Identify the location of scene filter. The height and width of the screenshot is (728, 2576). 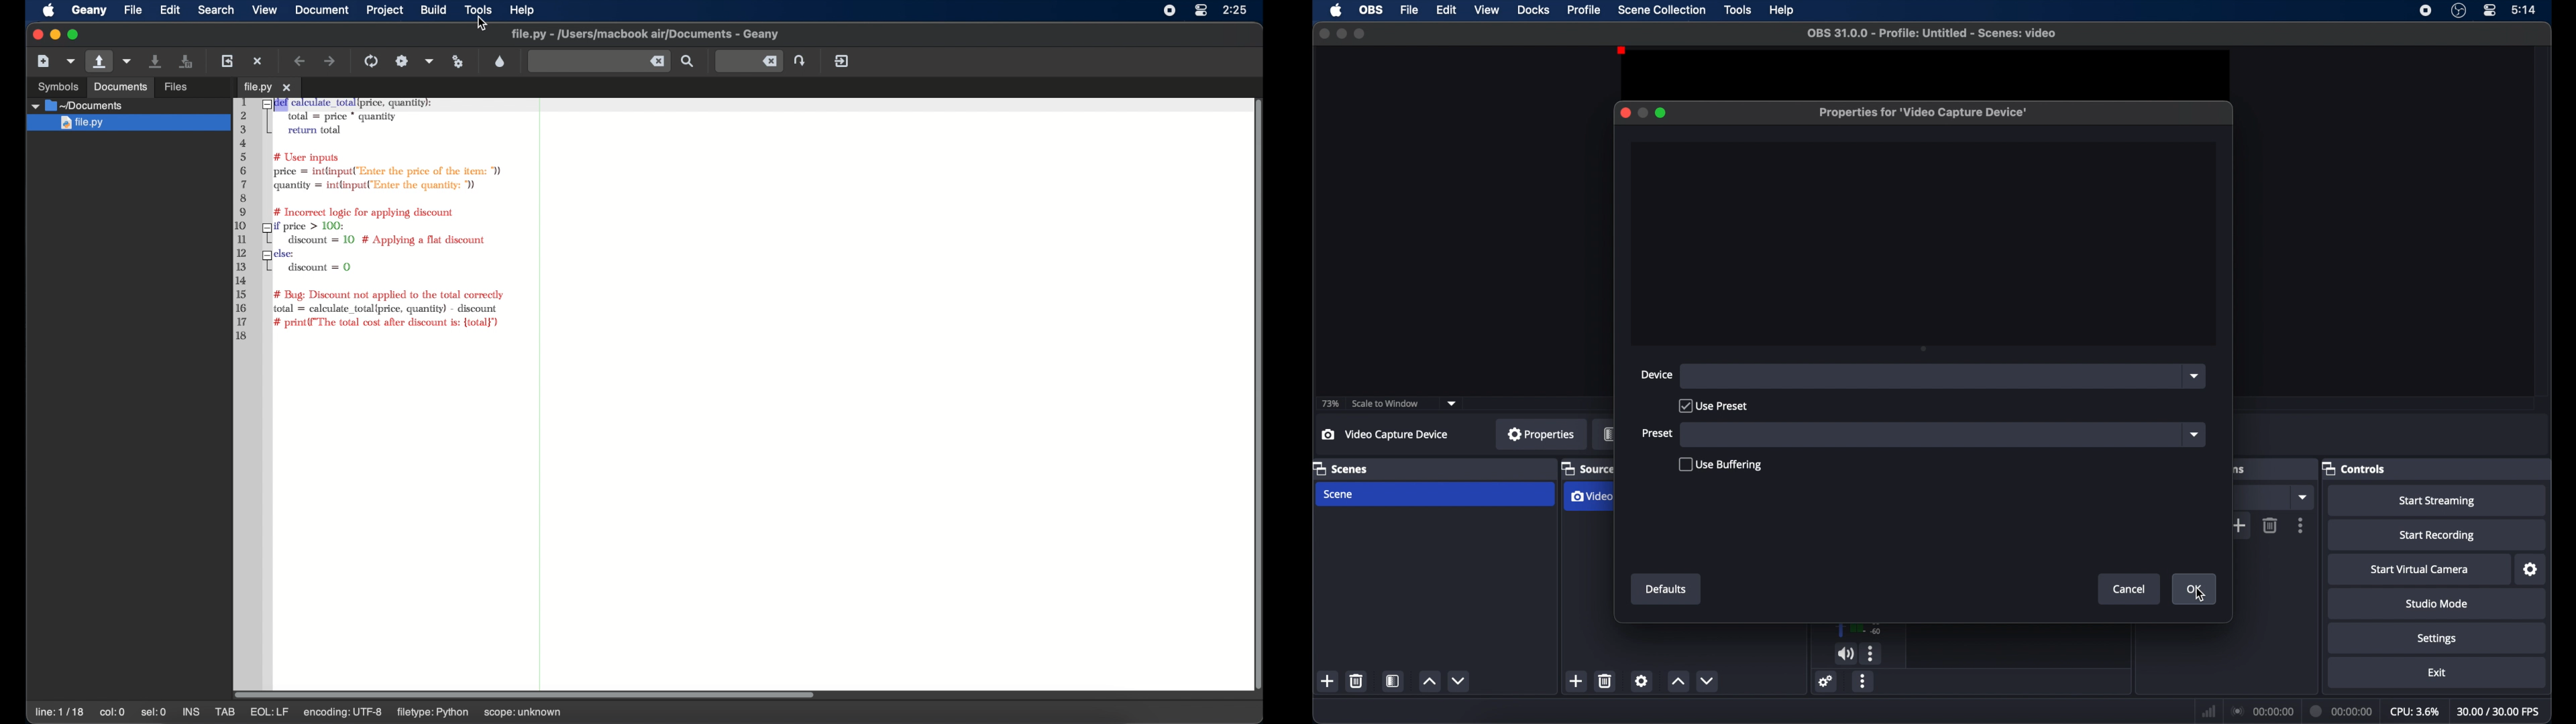
(1393, 681).